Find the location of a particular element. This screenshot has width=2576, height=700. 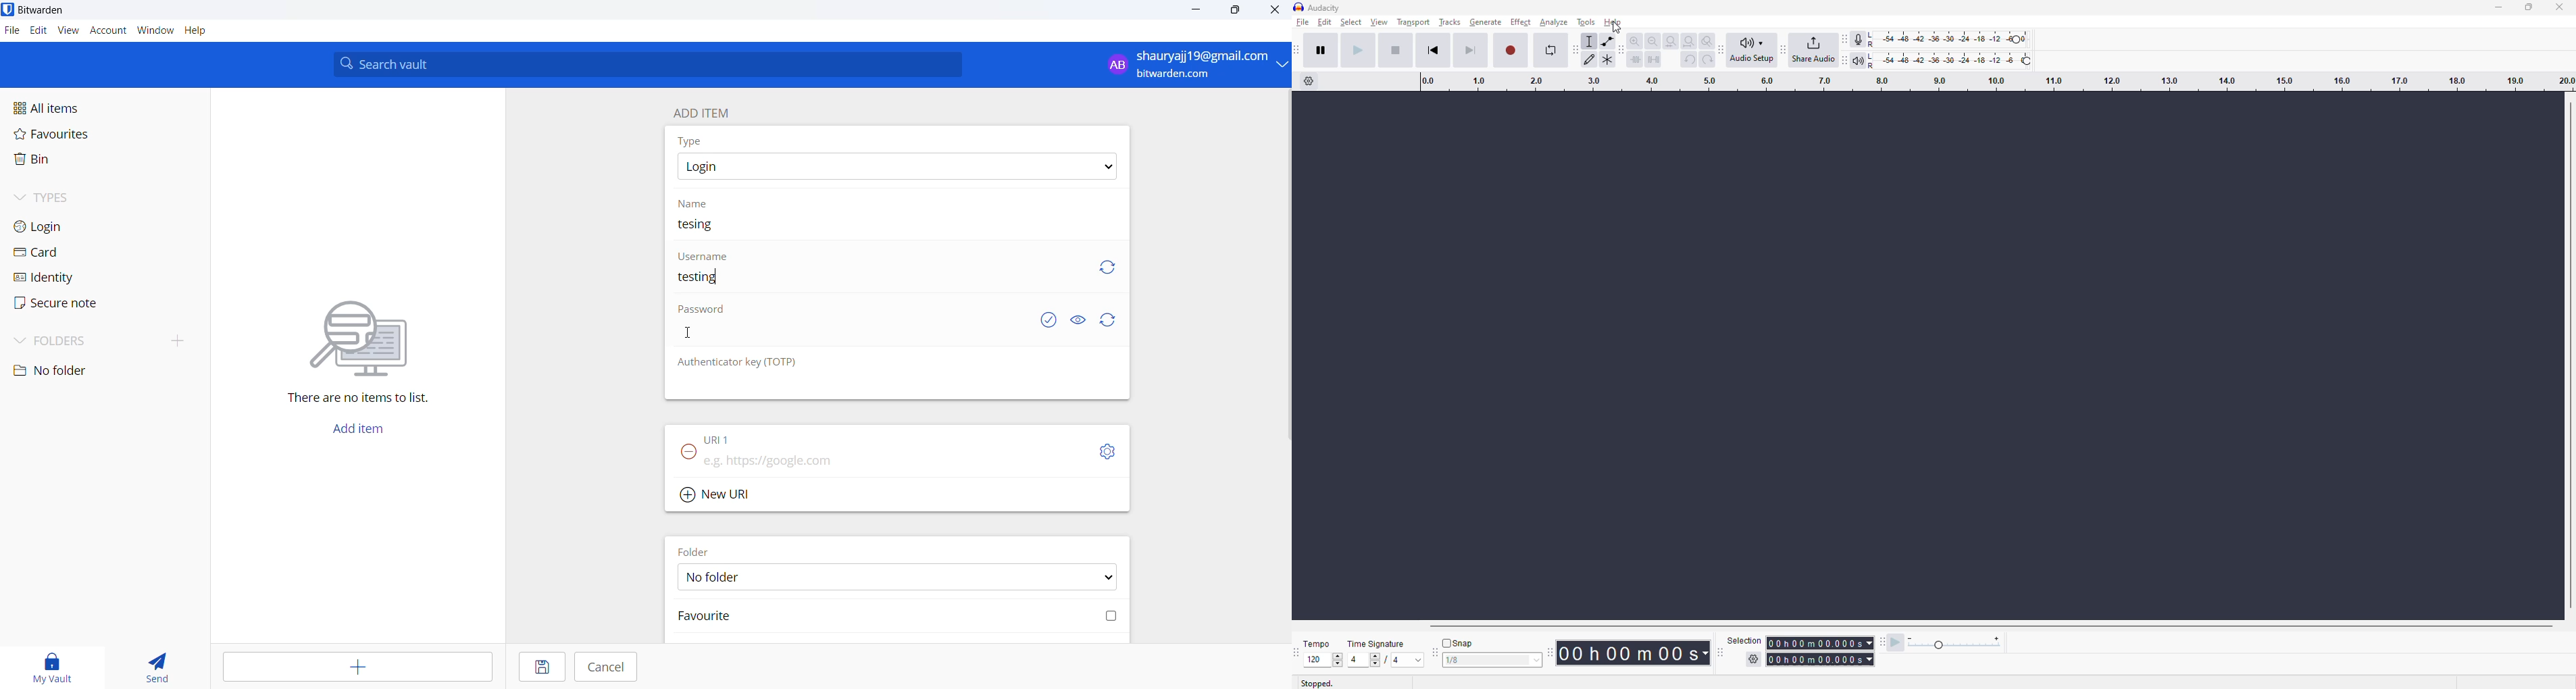

help is located at coordinates (204, 31).